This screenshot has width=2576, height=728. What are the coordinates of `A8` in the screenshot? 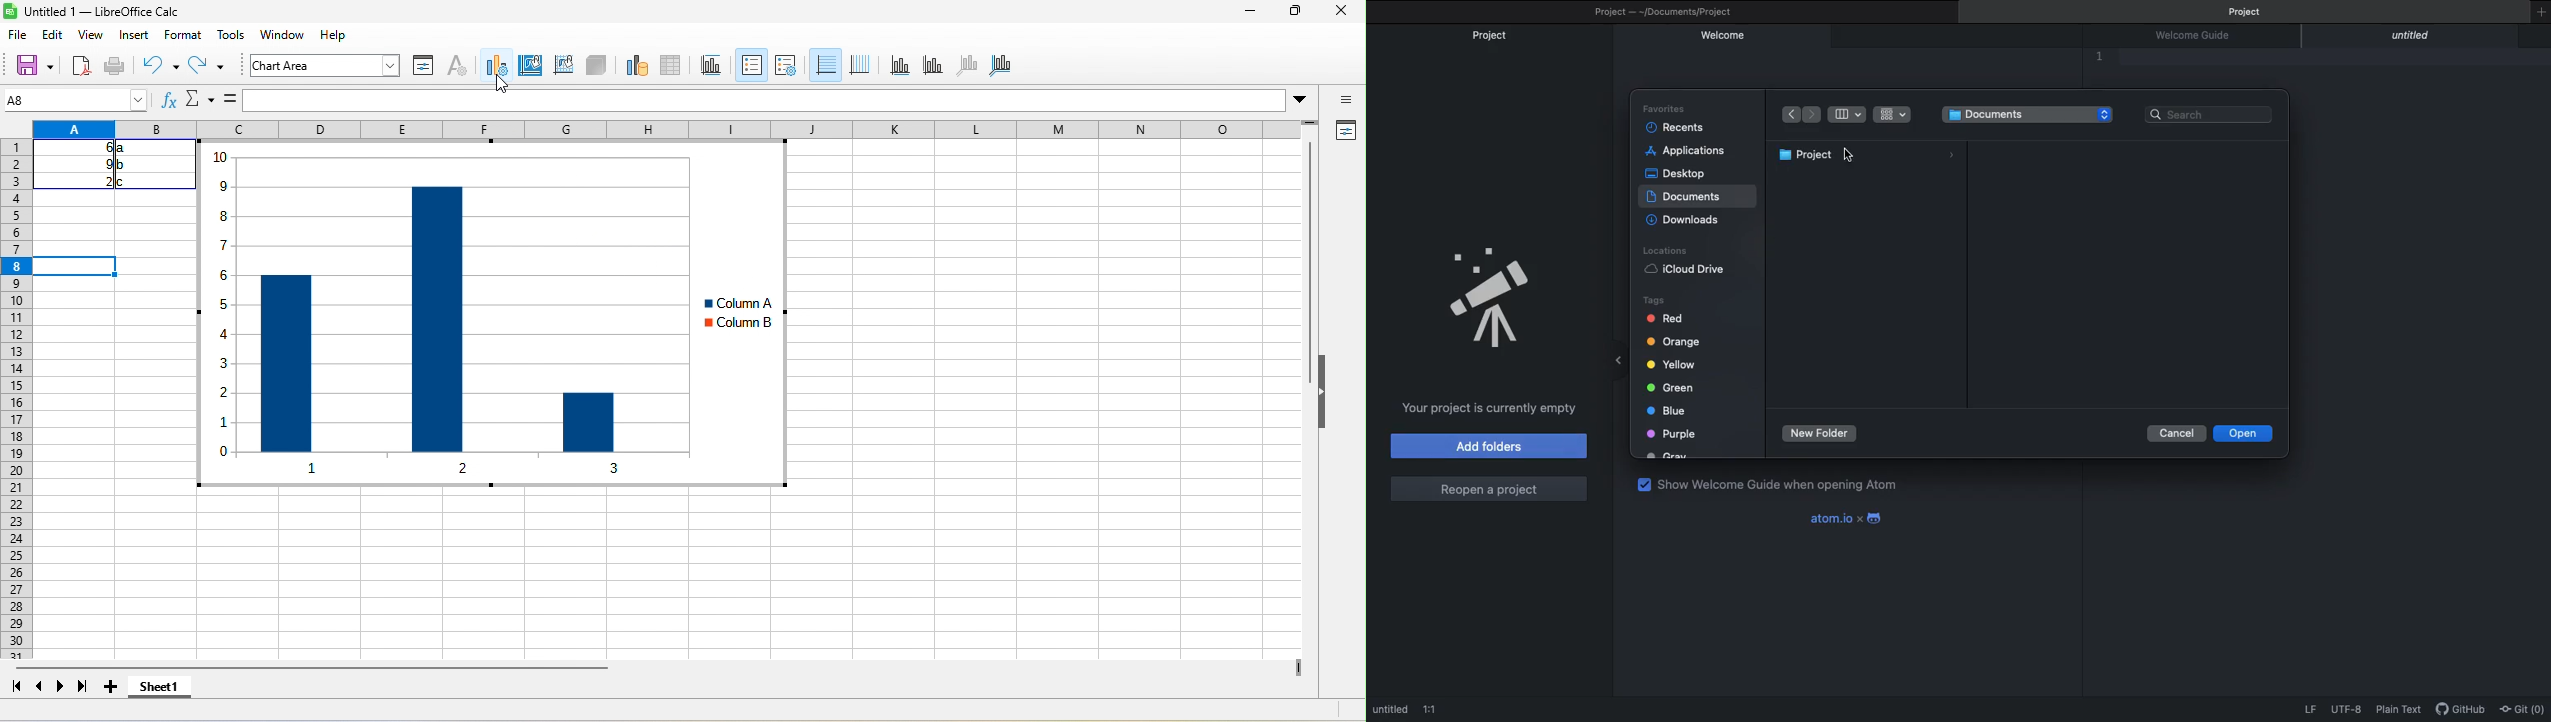 It's located at (73, 100).